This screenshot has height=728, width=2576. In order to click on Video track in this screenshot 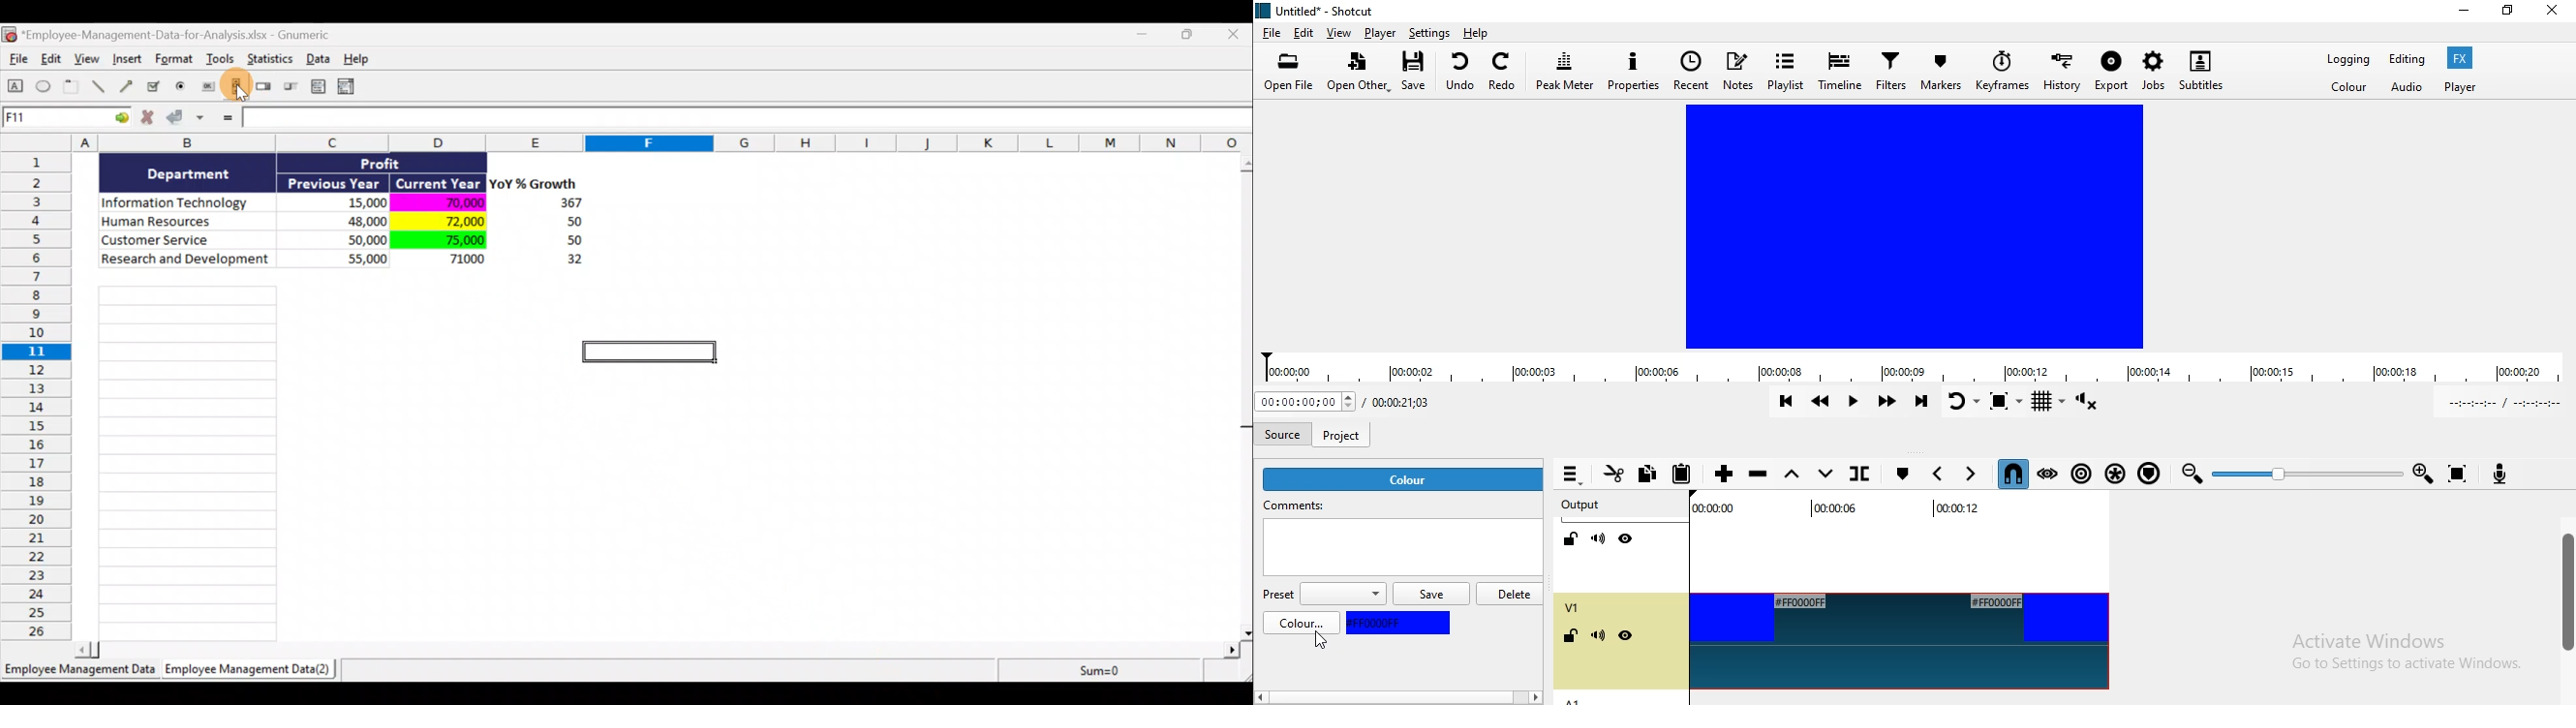, I will do `click(1892, 545)`.